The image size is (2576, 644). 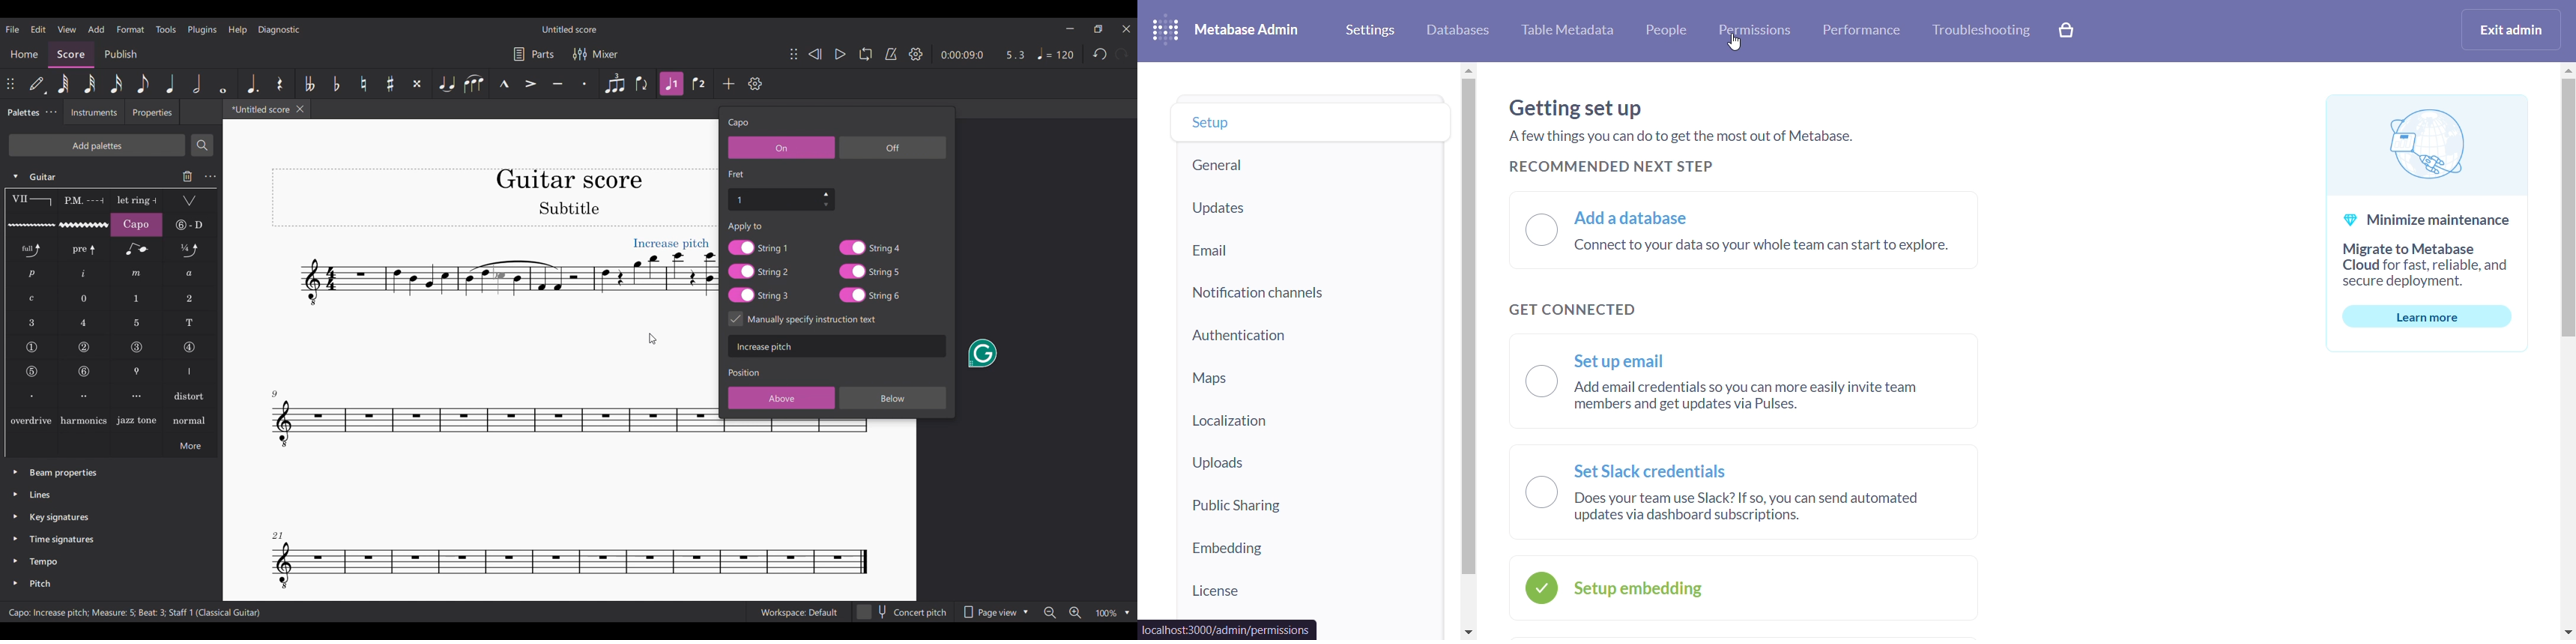 What do you see at coordinates (1734, 43) in the screenshot?
I see `cursor` at bounding box center [1734, 43].